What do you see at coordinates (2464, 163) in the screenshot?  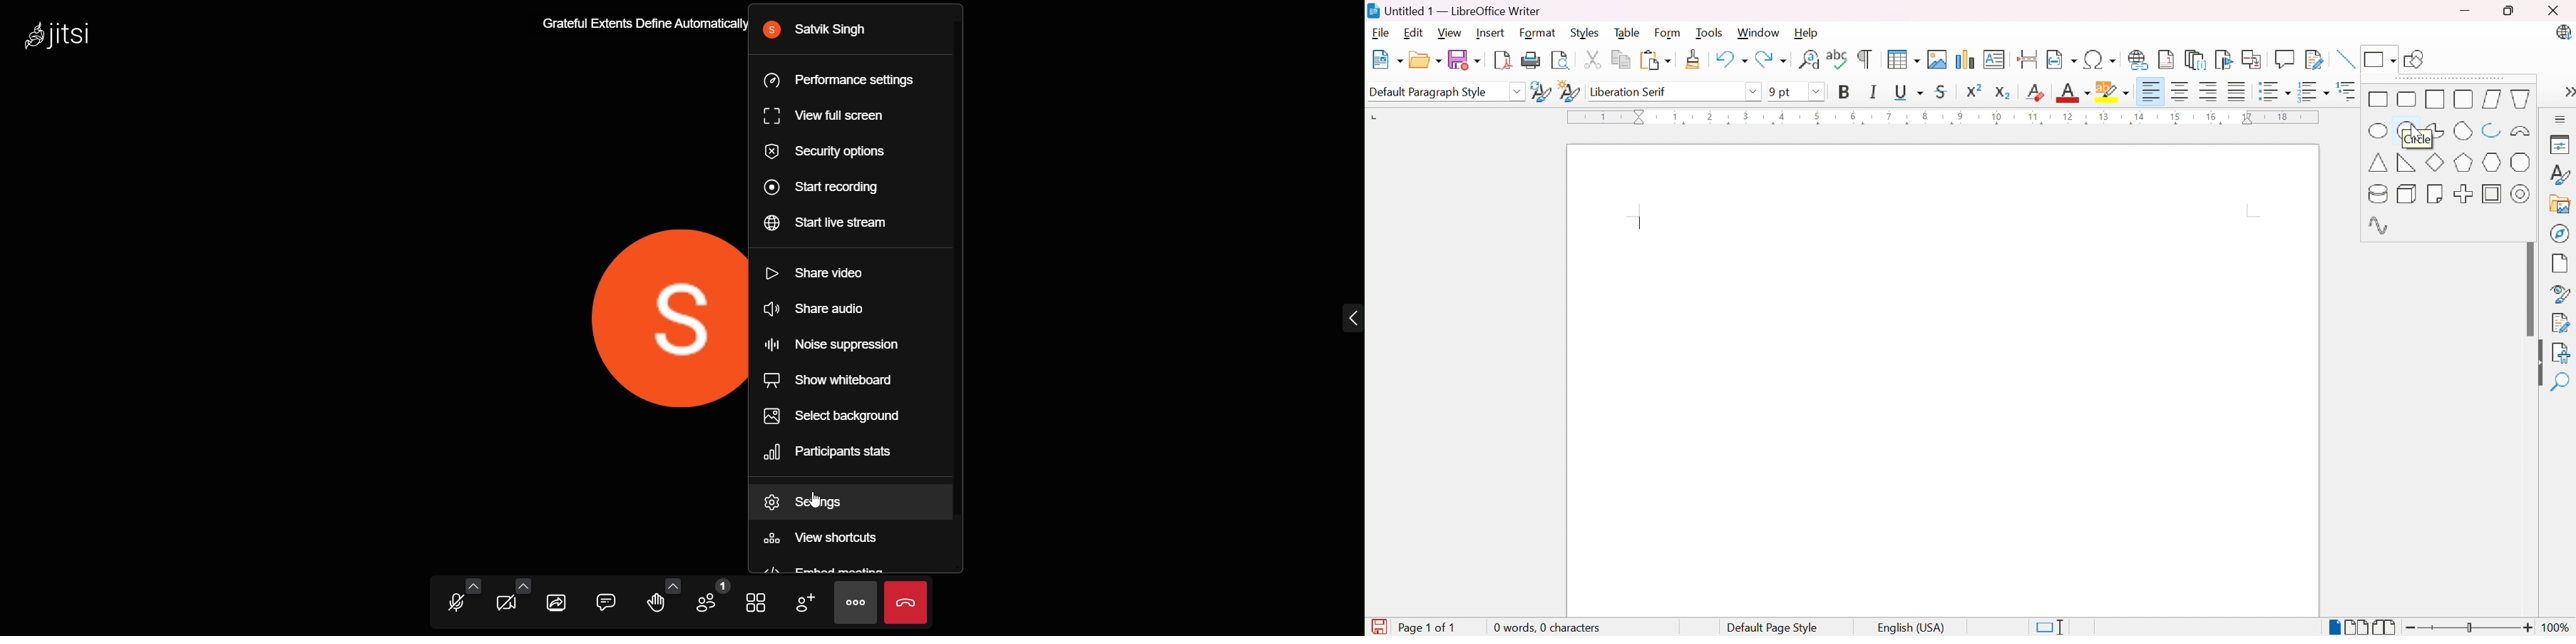 I see `Pentagon` at bounding box center [2464, 163].